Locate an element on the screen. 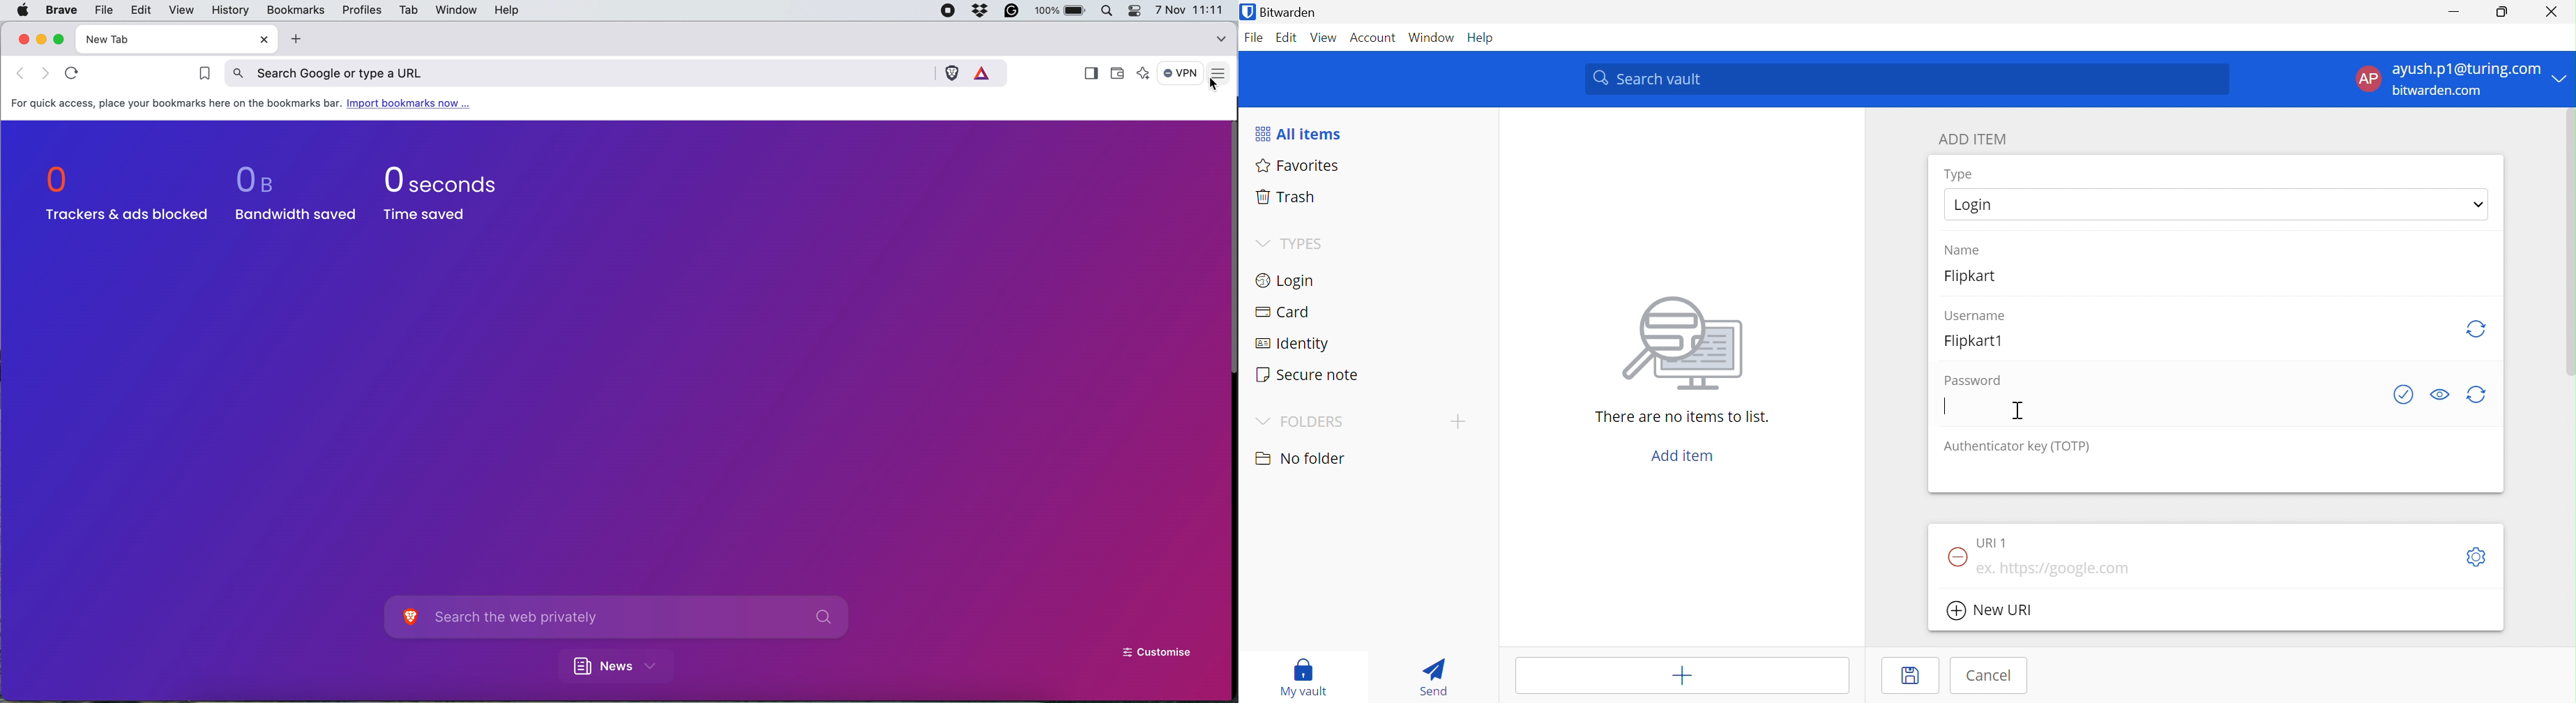 Image resolution: width=2576 pixels, height=728 pixels. Toggleoptions is located at coordinates (2474, 557).